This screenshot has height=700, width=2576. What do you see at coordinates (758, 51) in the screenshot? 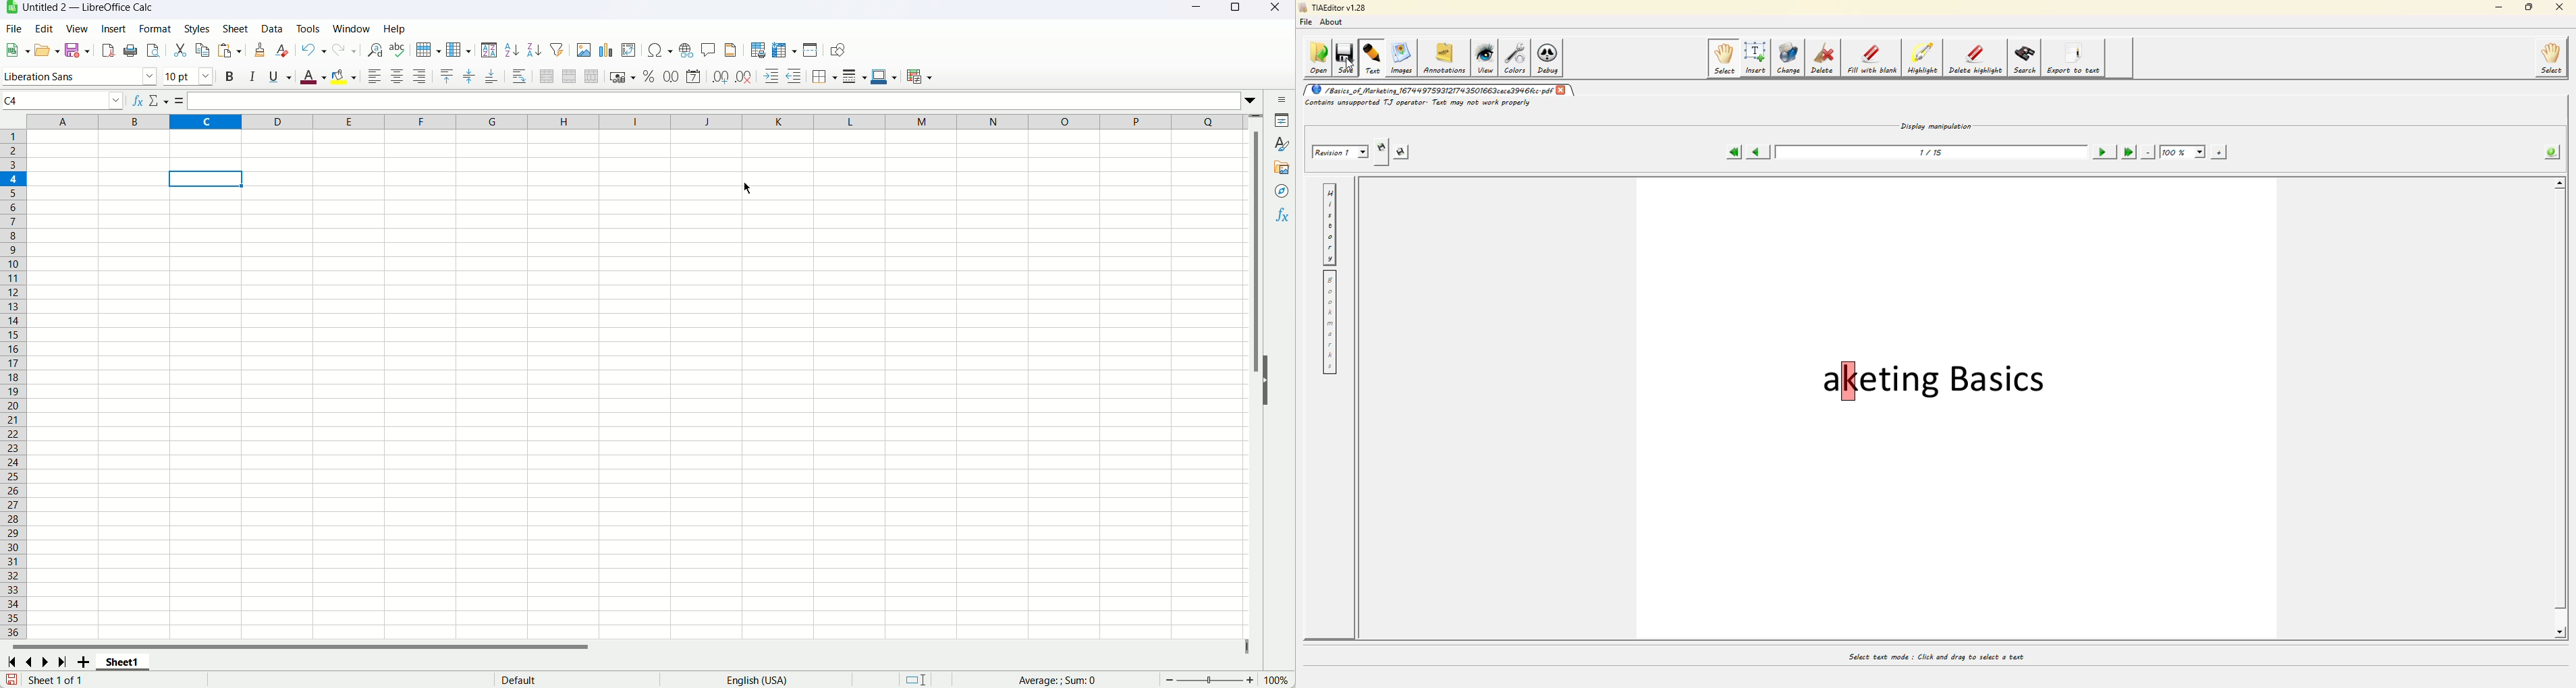
I see `Define print area` at bounding box center [758, 51].